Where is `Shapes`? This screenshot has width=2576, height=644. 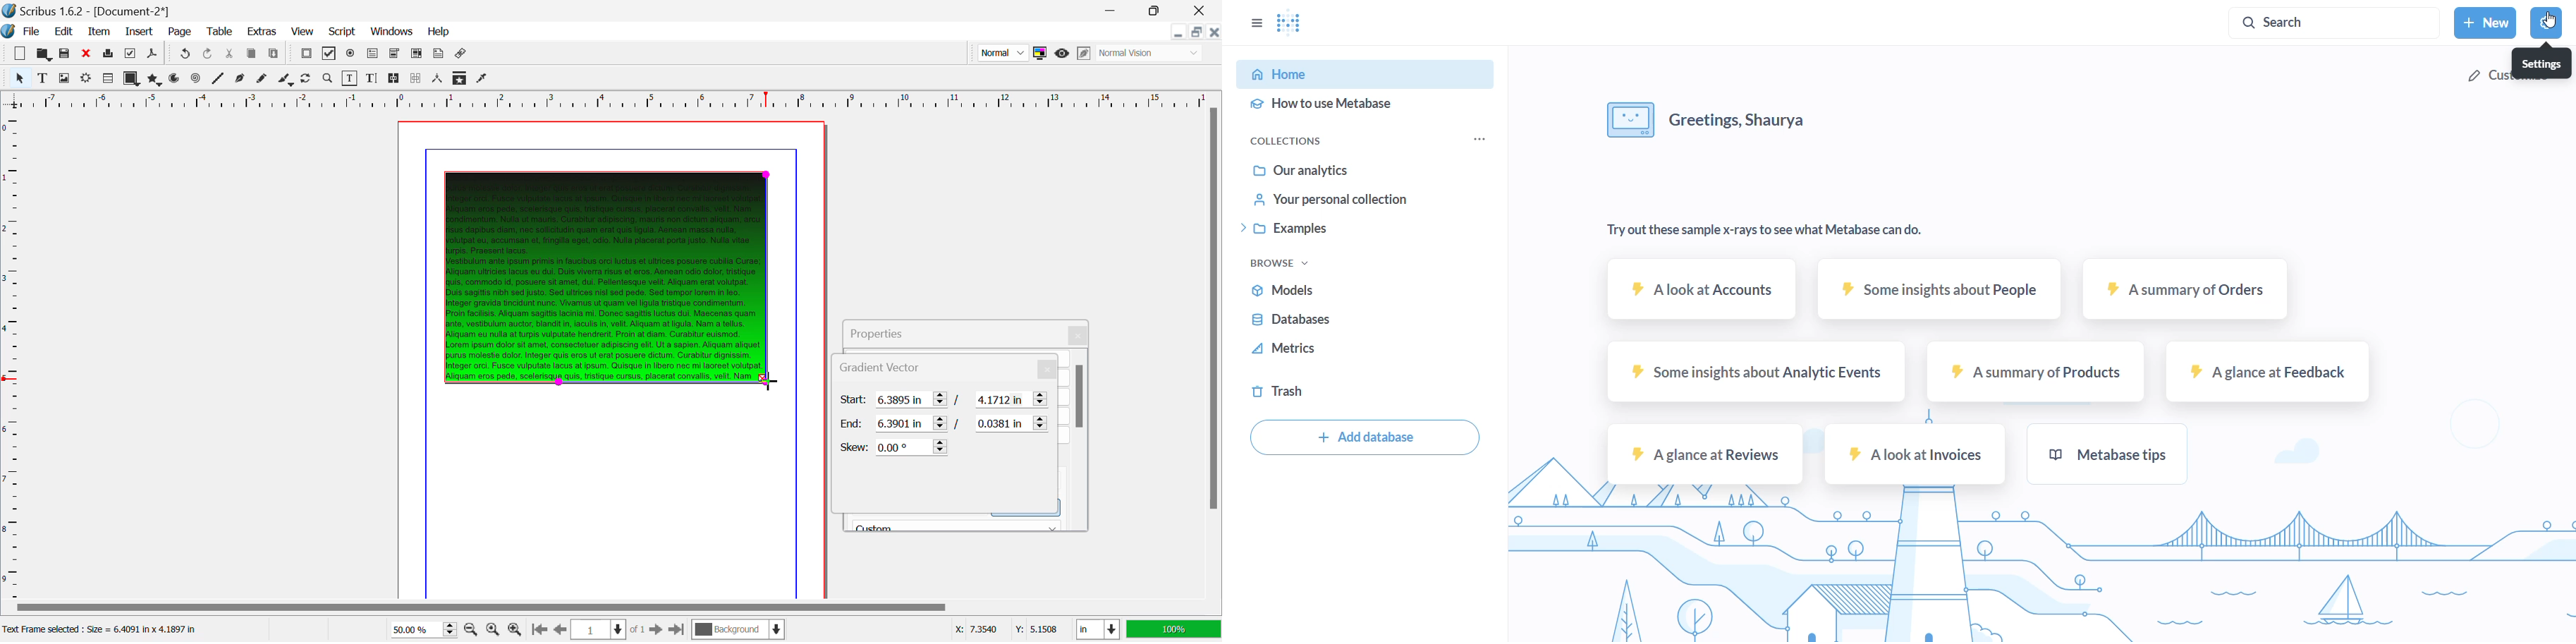 Shapes is located at coordinates (131, 78).